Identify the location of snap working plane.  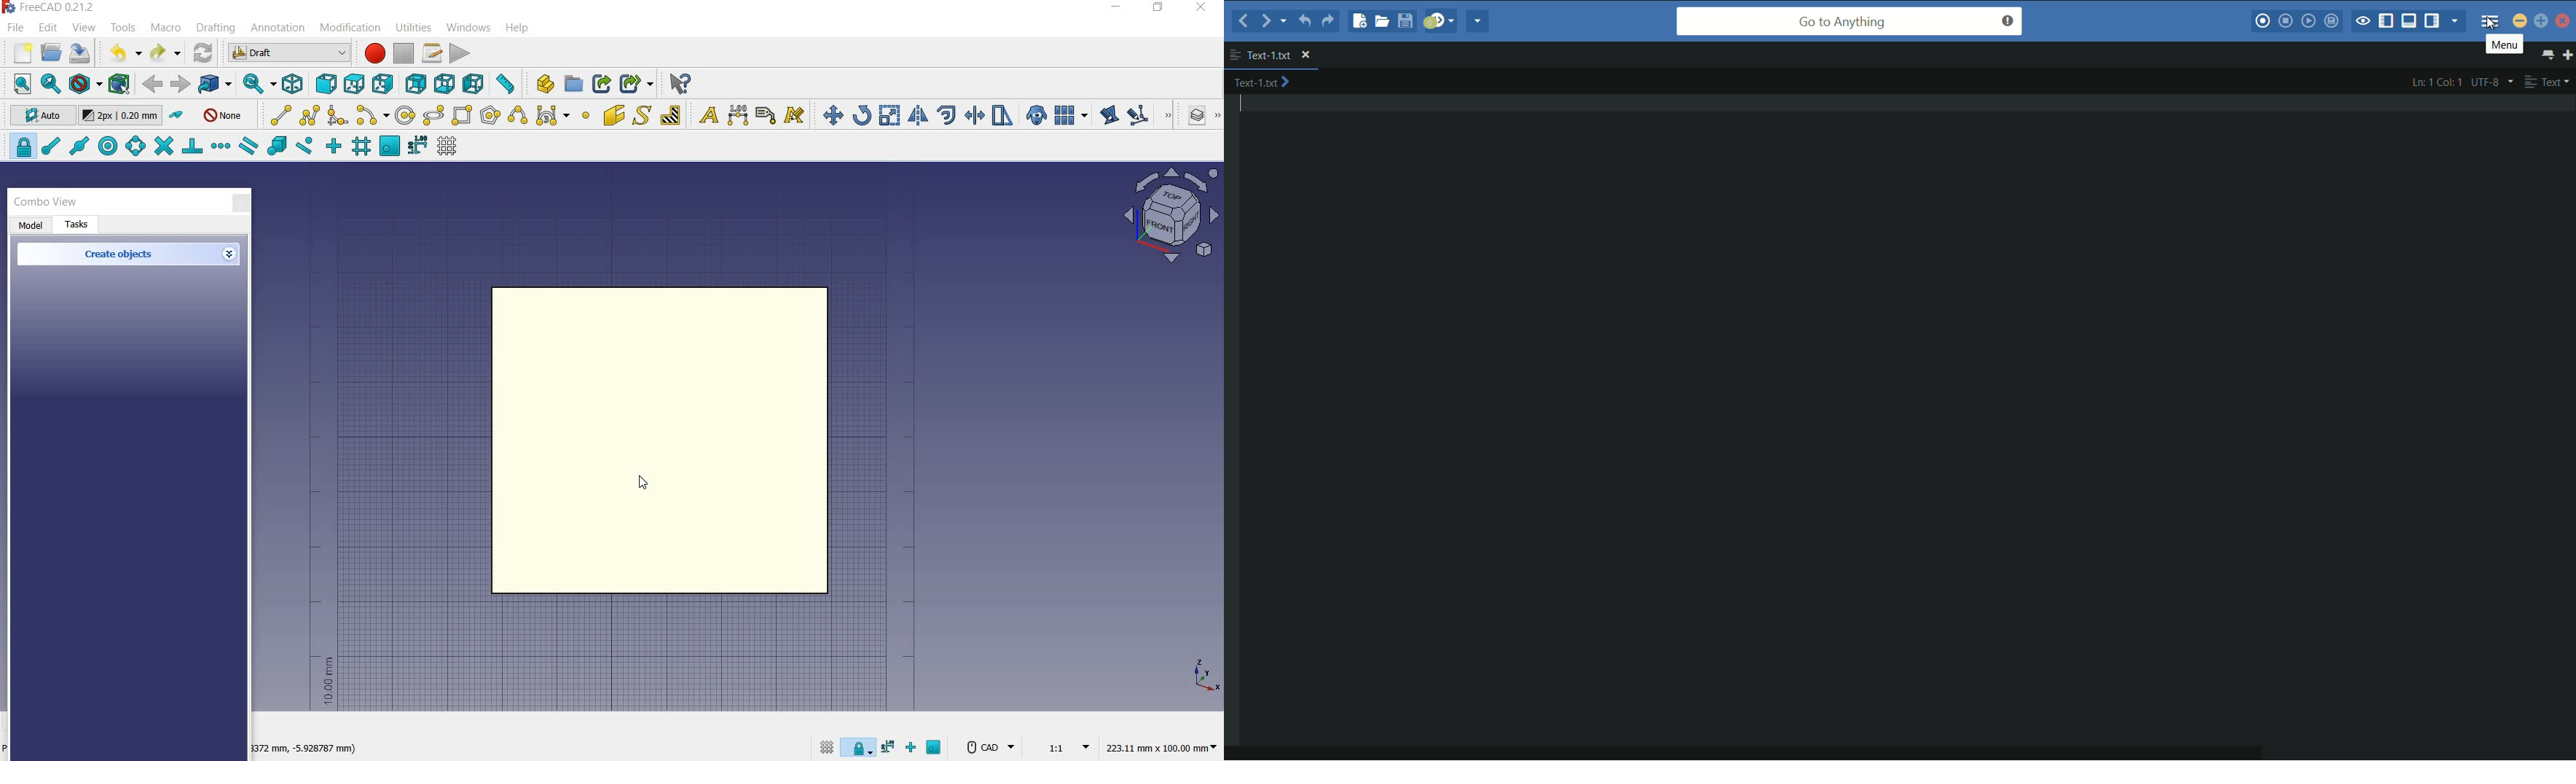
(935, 749).